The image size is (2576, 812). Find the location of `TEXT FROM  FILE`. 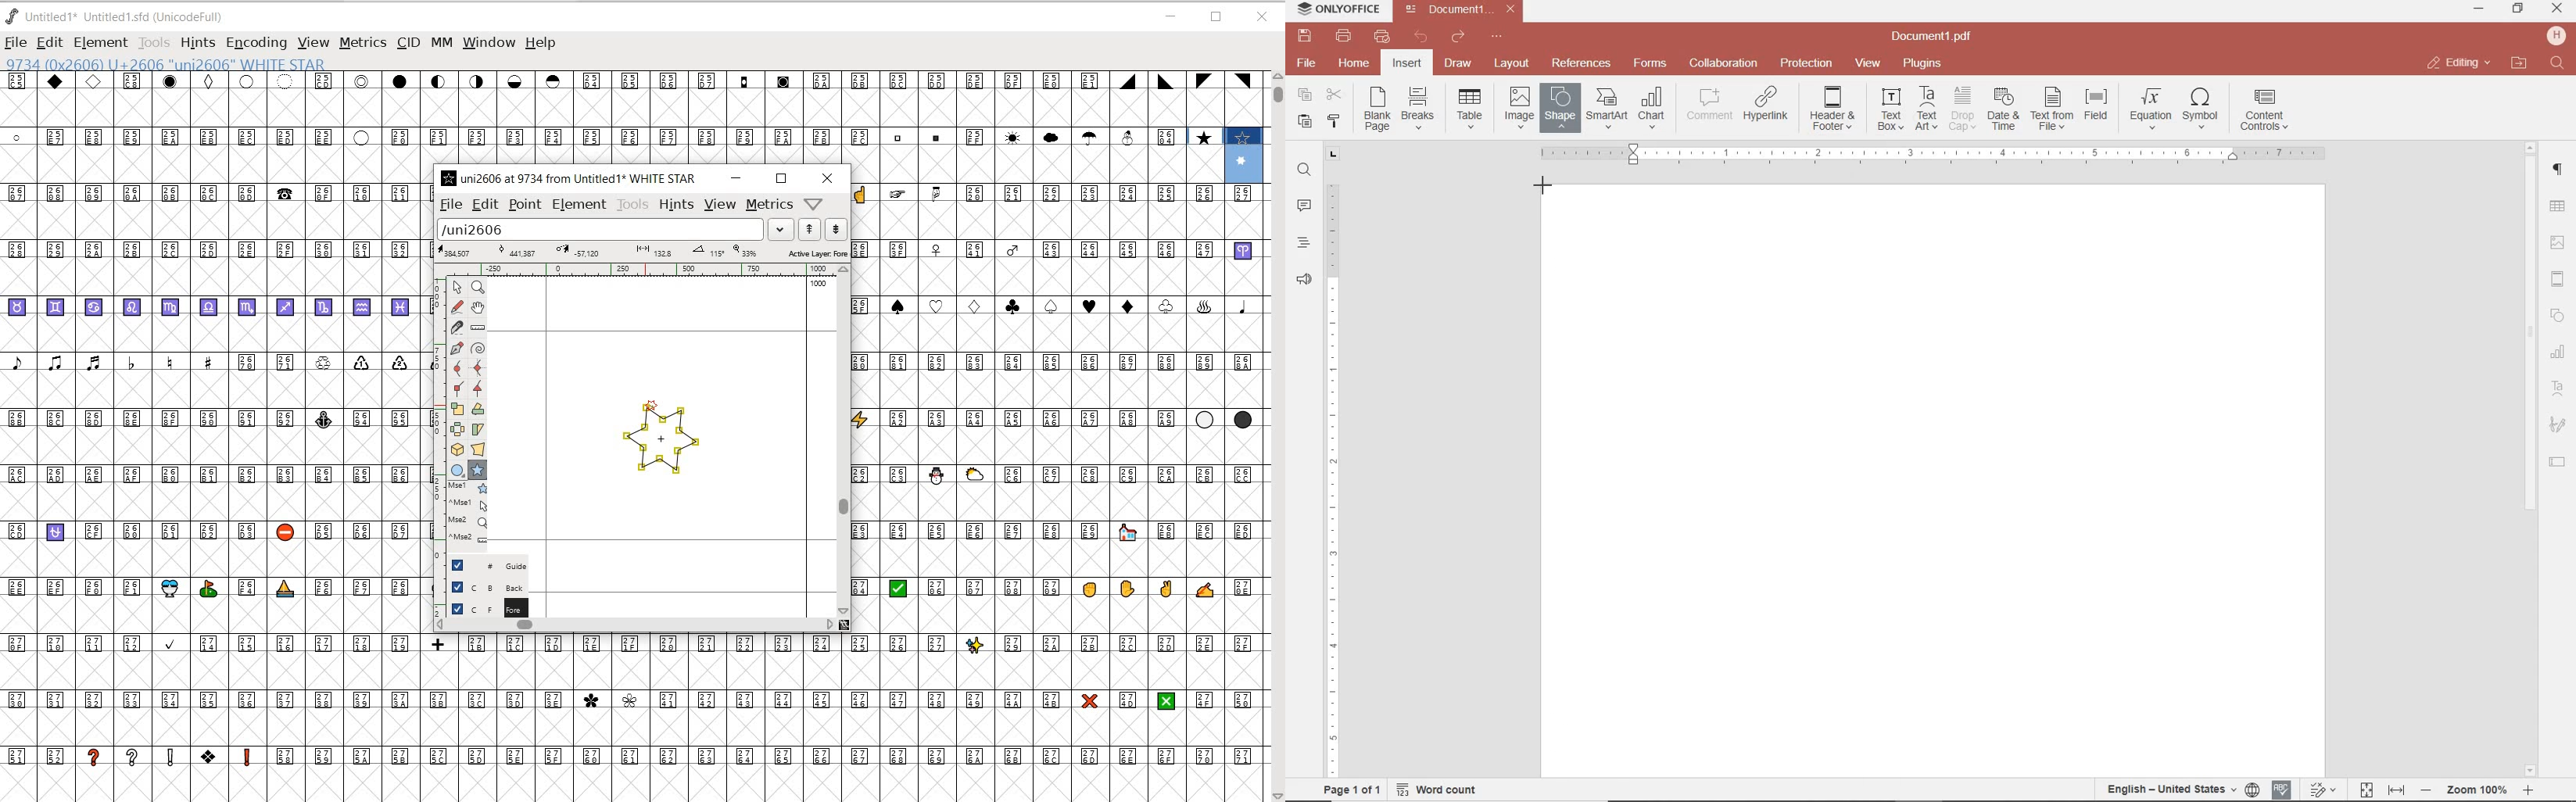

TEXT FROM  FILE is located at coordinates (2052, 109).